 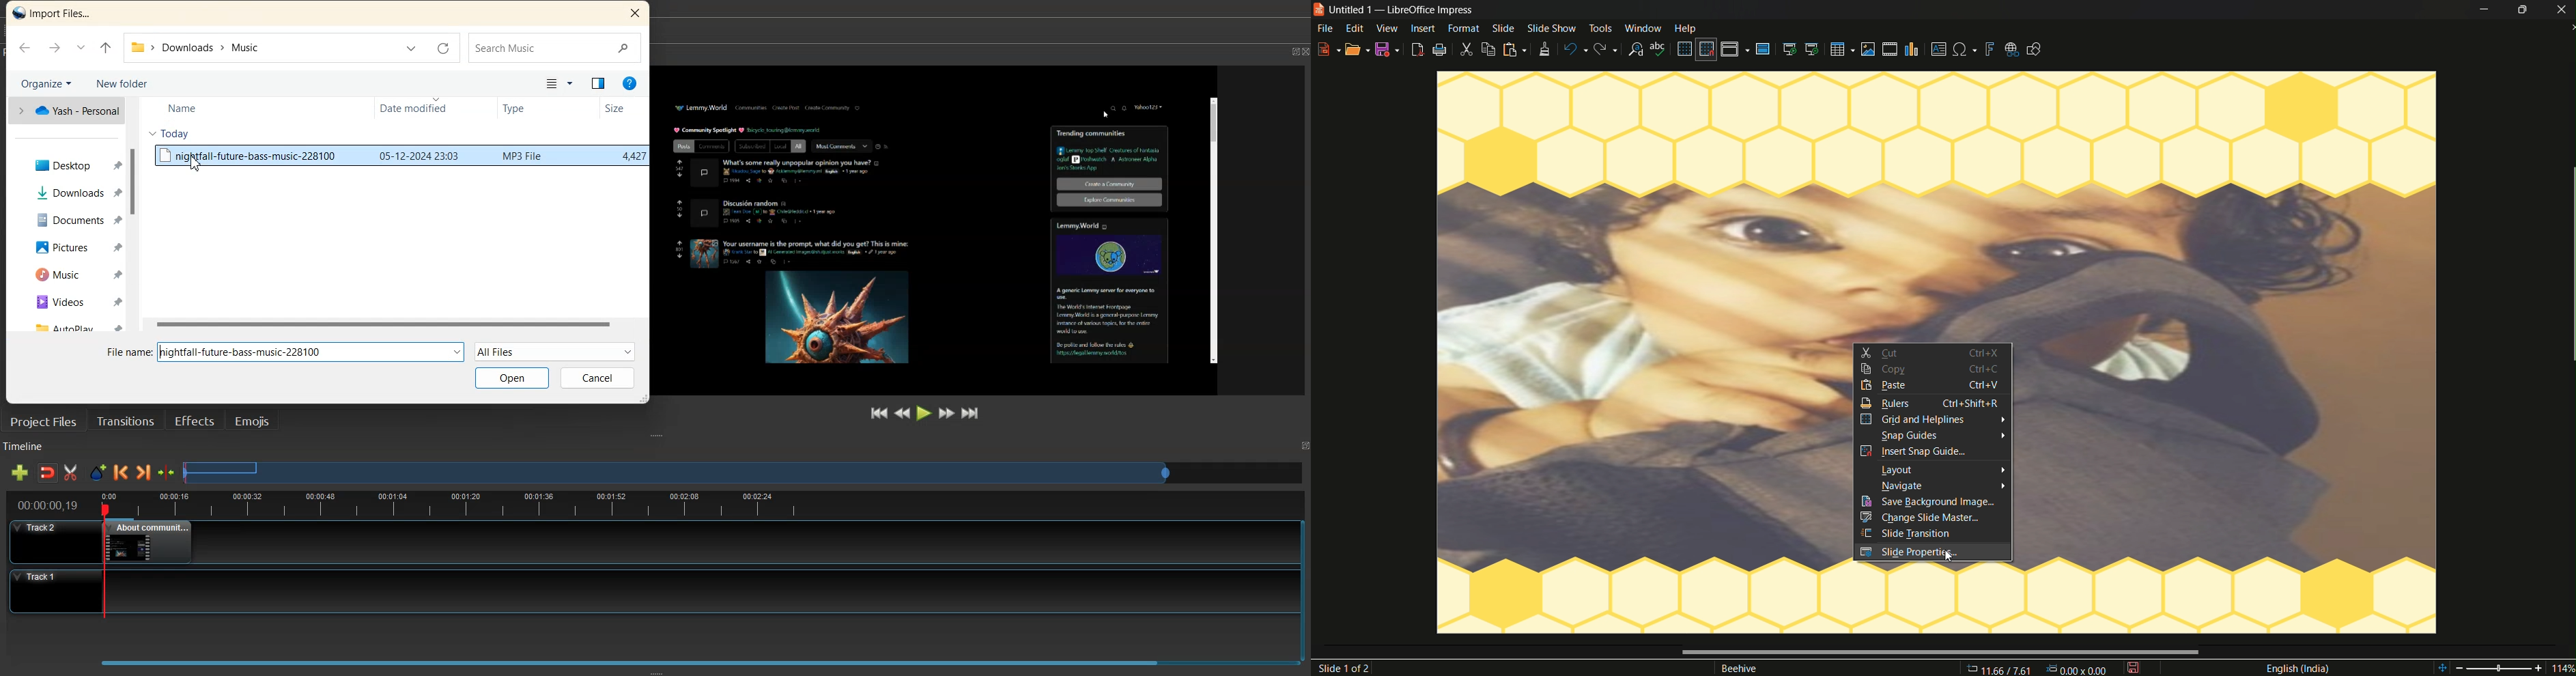 What do you see at coordinates (38, 503) in the screenshot?
I see `timeline view` at bounding box center [38, 503].